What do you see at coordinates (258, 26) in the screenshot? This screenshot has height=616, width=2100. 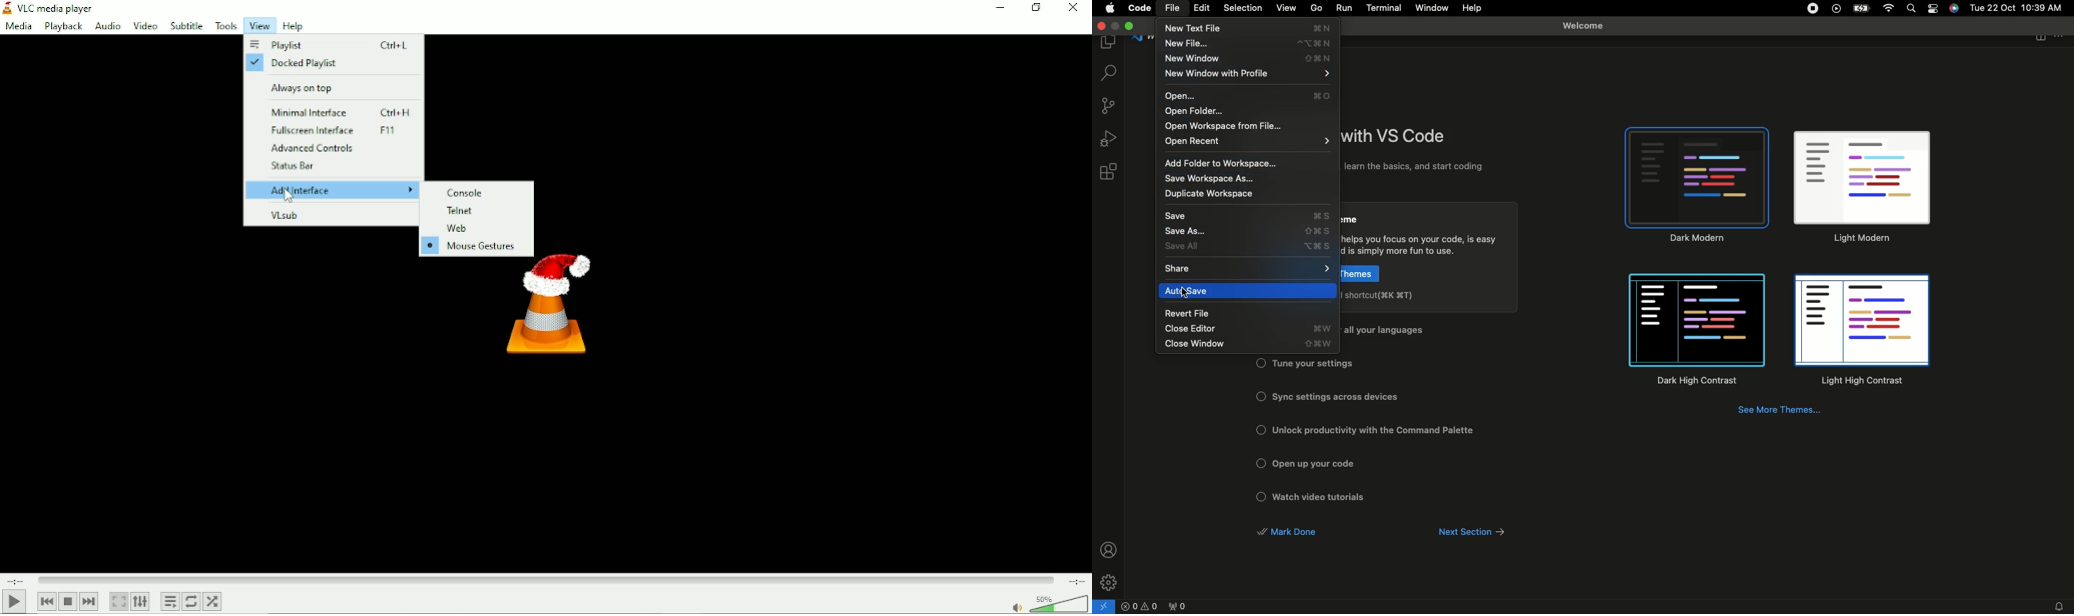 I see `View` at bounding box center [258, 26].